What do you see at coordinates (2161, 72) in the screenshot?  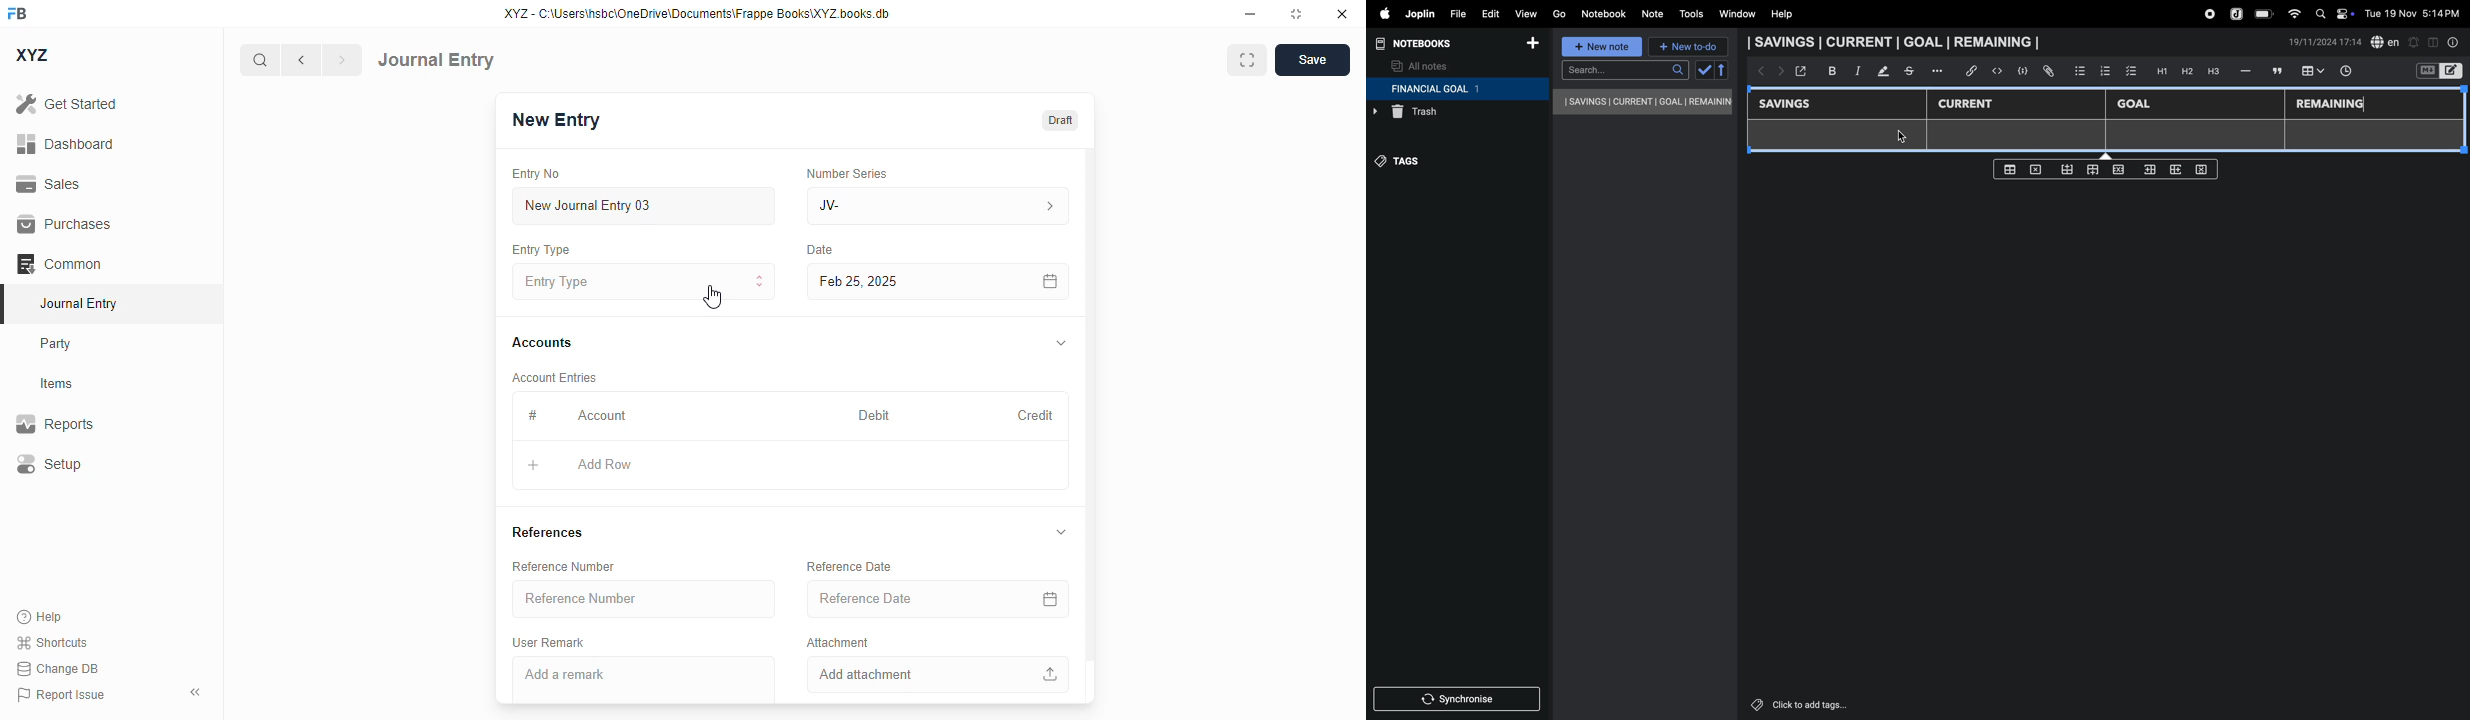 I see `H1` at bounding box center [2161, 72].